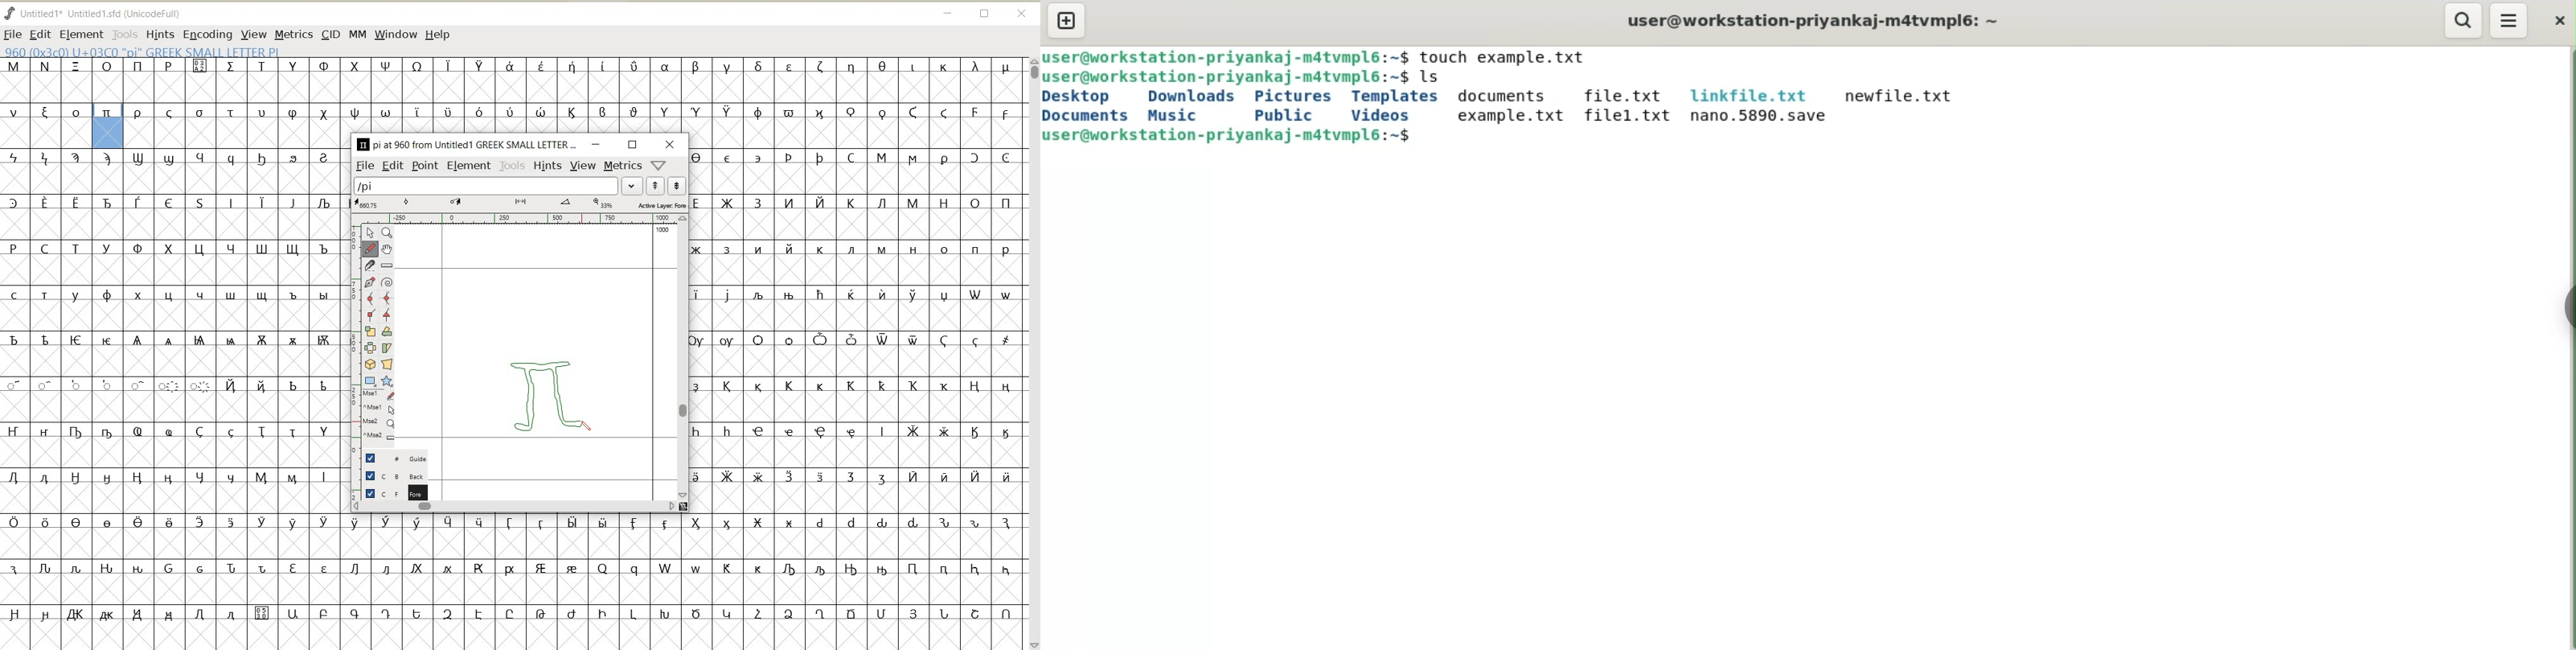 The image size is (2576, 672). Describe the element at coordinates (368, 265) in the screenshot. I see `cut splines in two` at that location.